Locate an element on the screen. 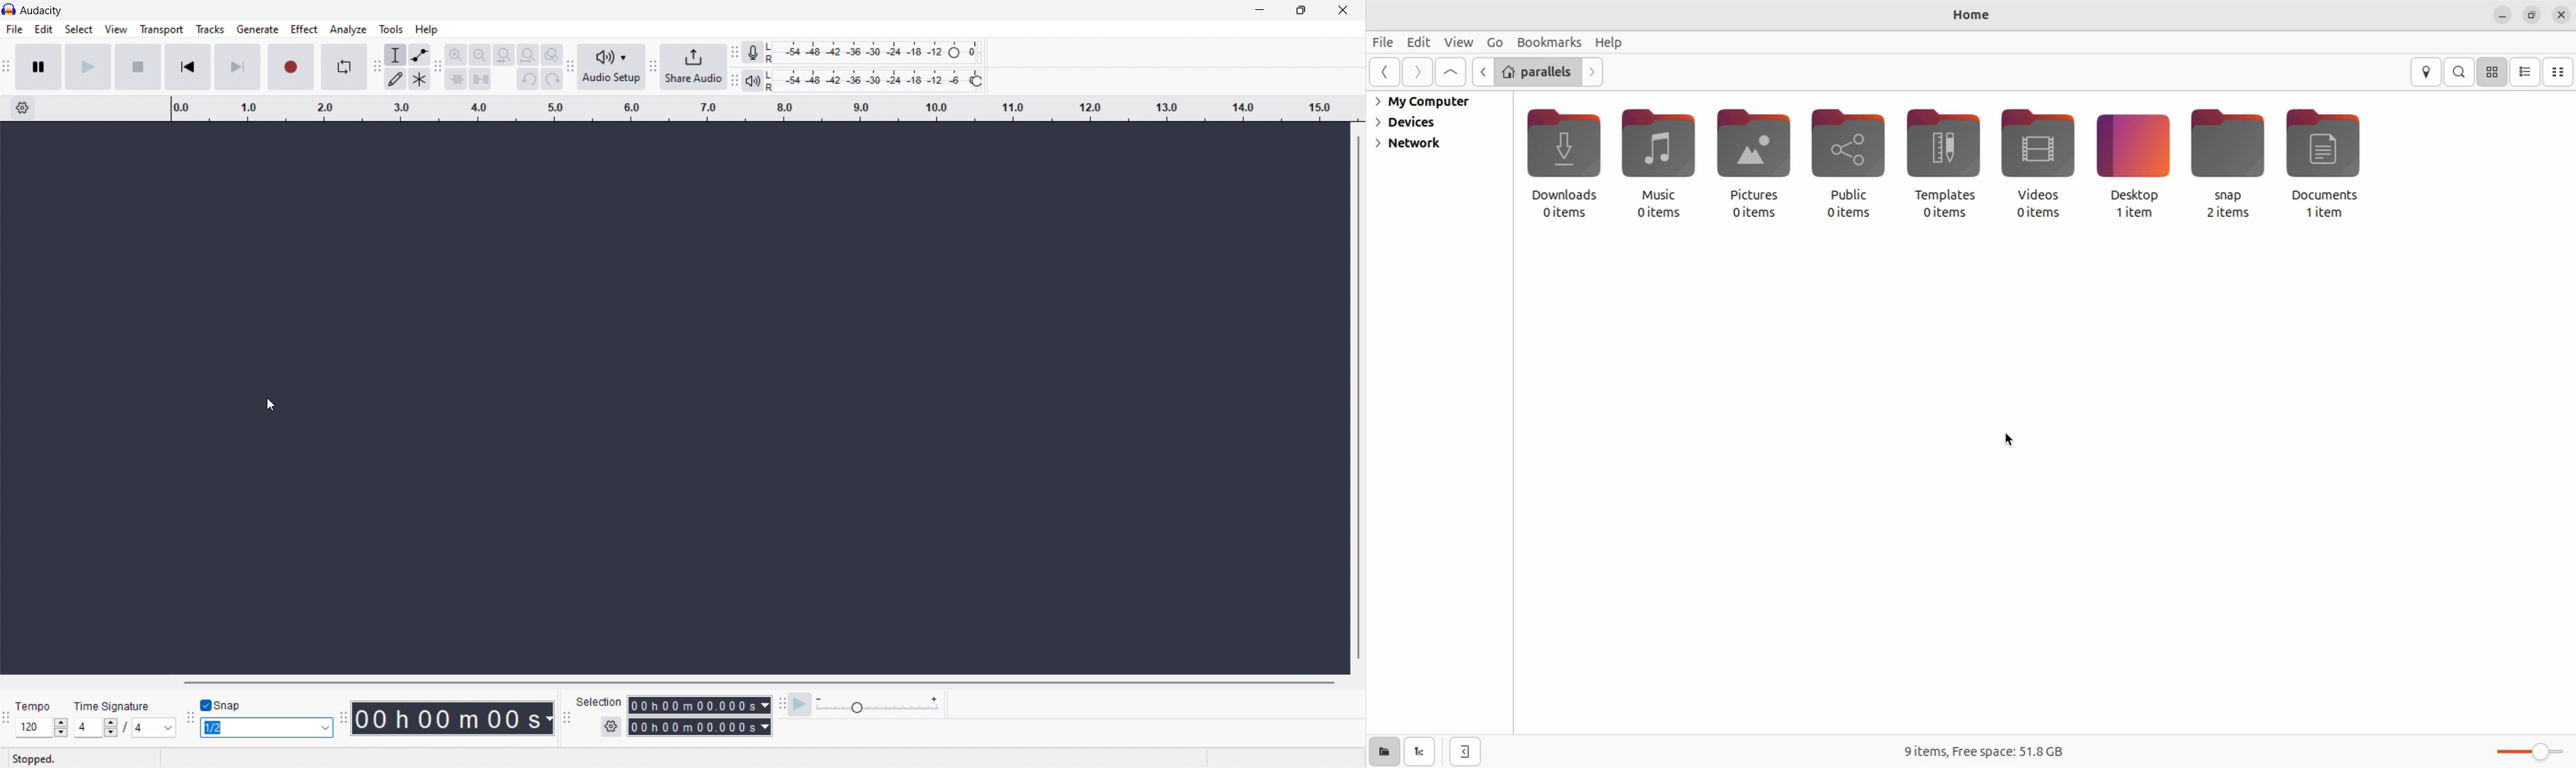  fit project to width is located at coordinates (528, 55).